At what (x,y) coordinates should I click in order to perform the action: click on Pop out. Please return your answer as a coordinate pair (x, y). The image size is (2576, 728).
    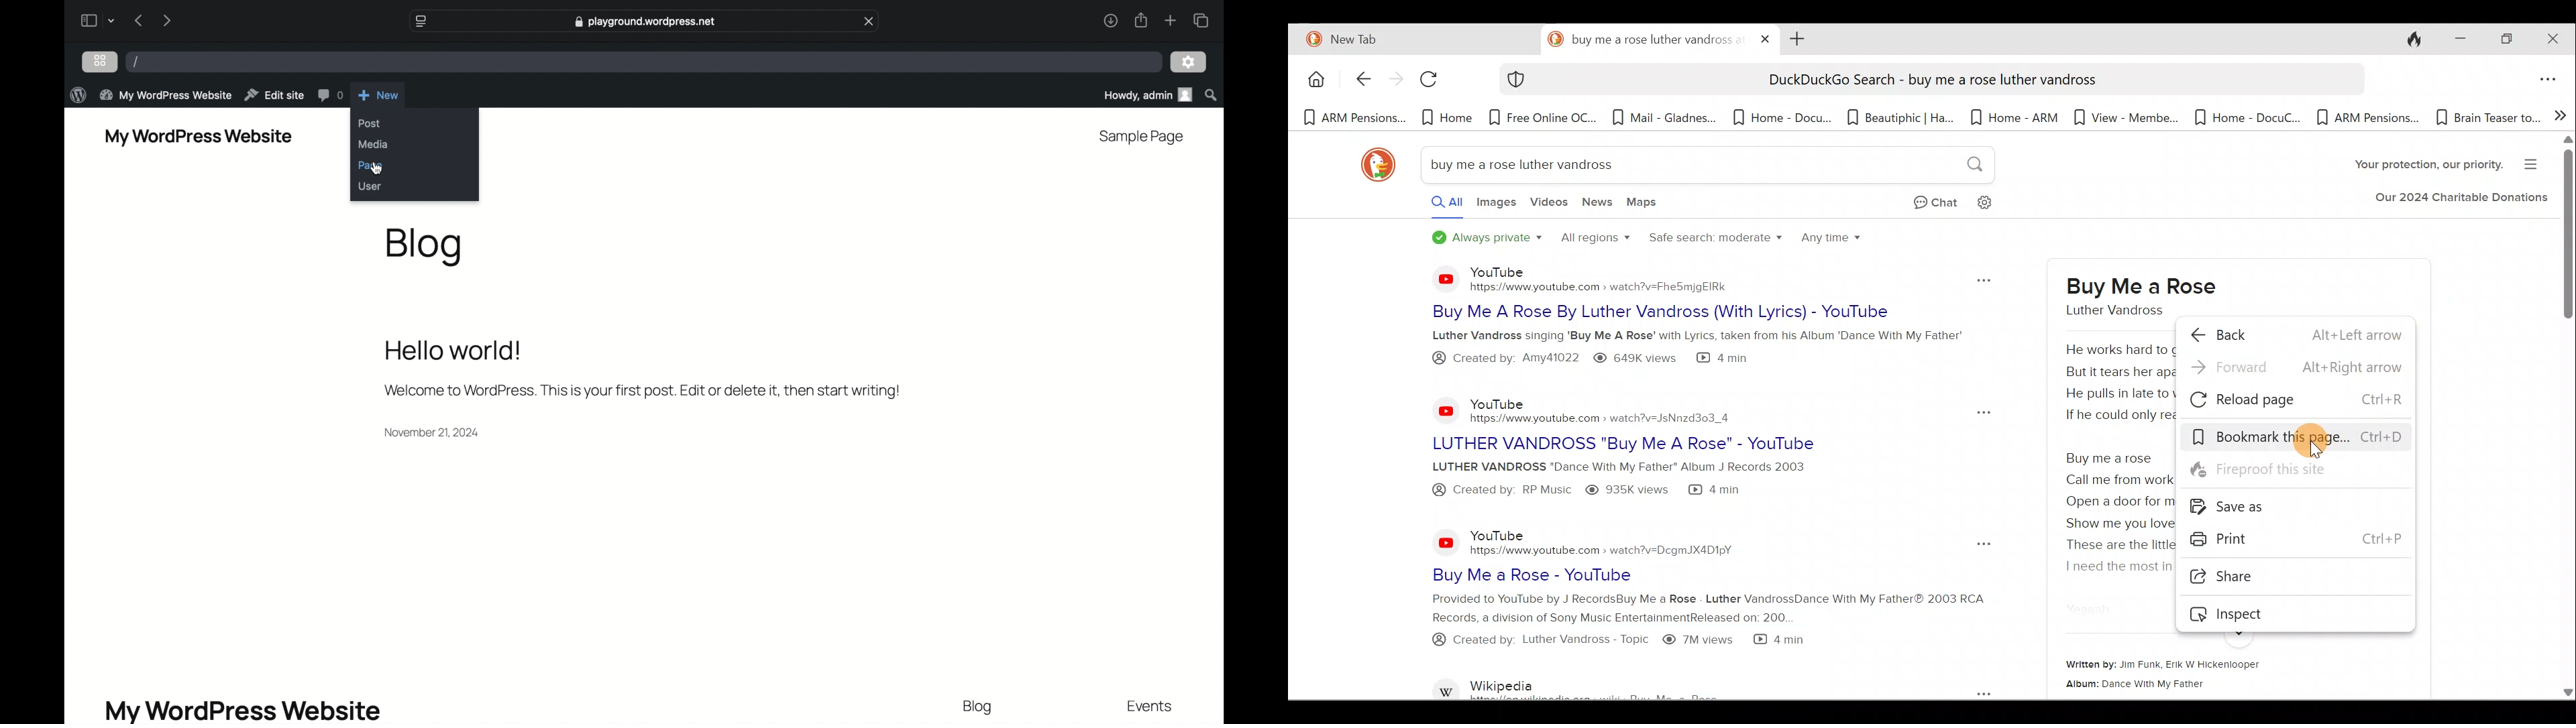
    Looking at the image, I should click on (1972, 411).